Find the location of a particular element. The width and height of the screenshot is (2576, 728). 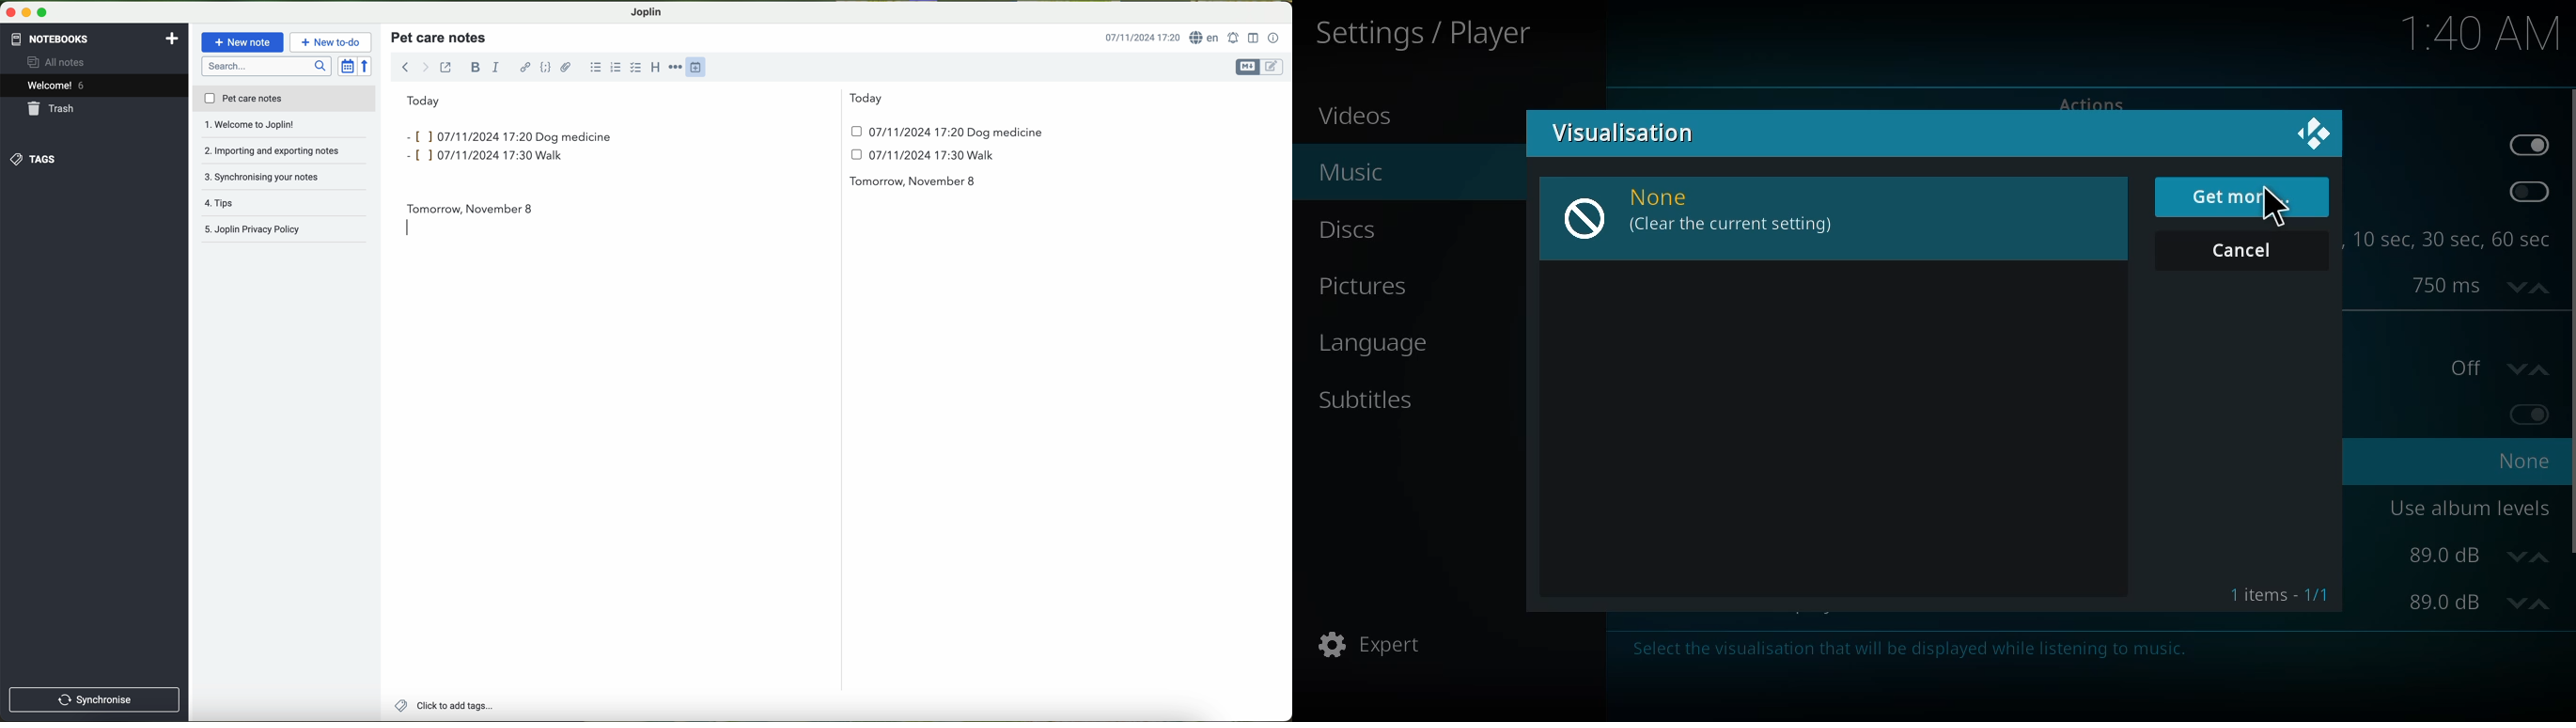

cursor on checkbox option is located at coordinates (638, 68).